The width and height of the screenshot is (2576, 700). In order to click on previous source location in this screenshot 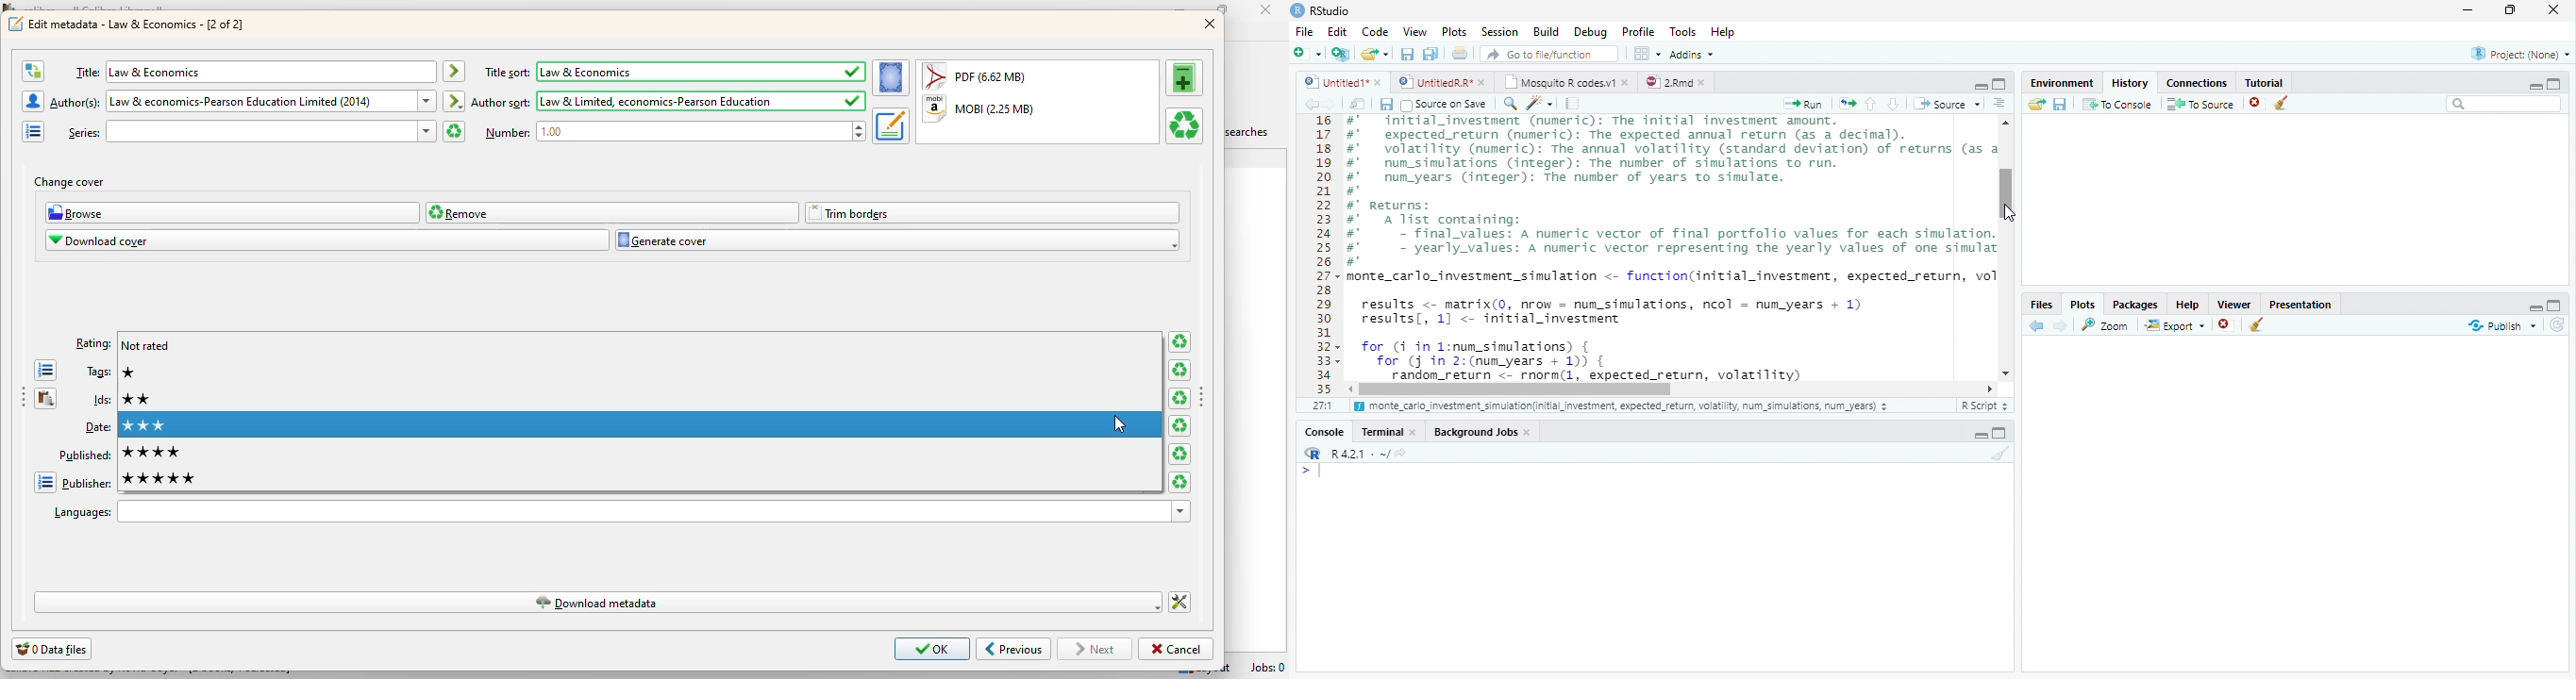, I will do `click(1311, 104)`.